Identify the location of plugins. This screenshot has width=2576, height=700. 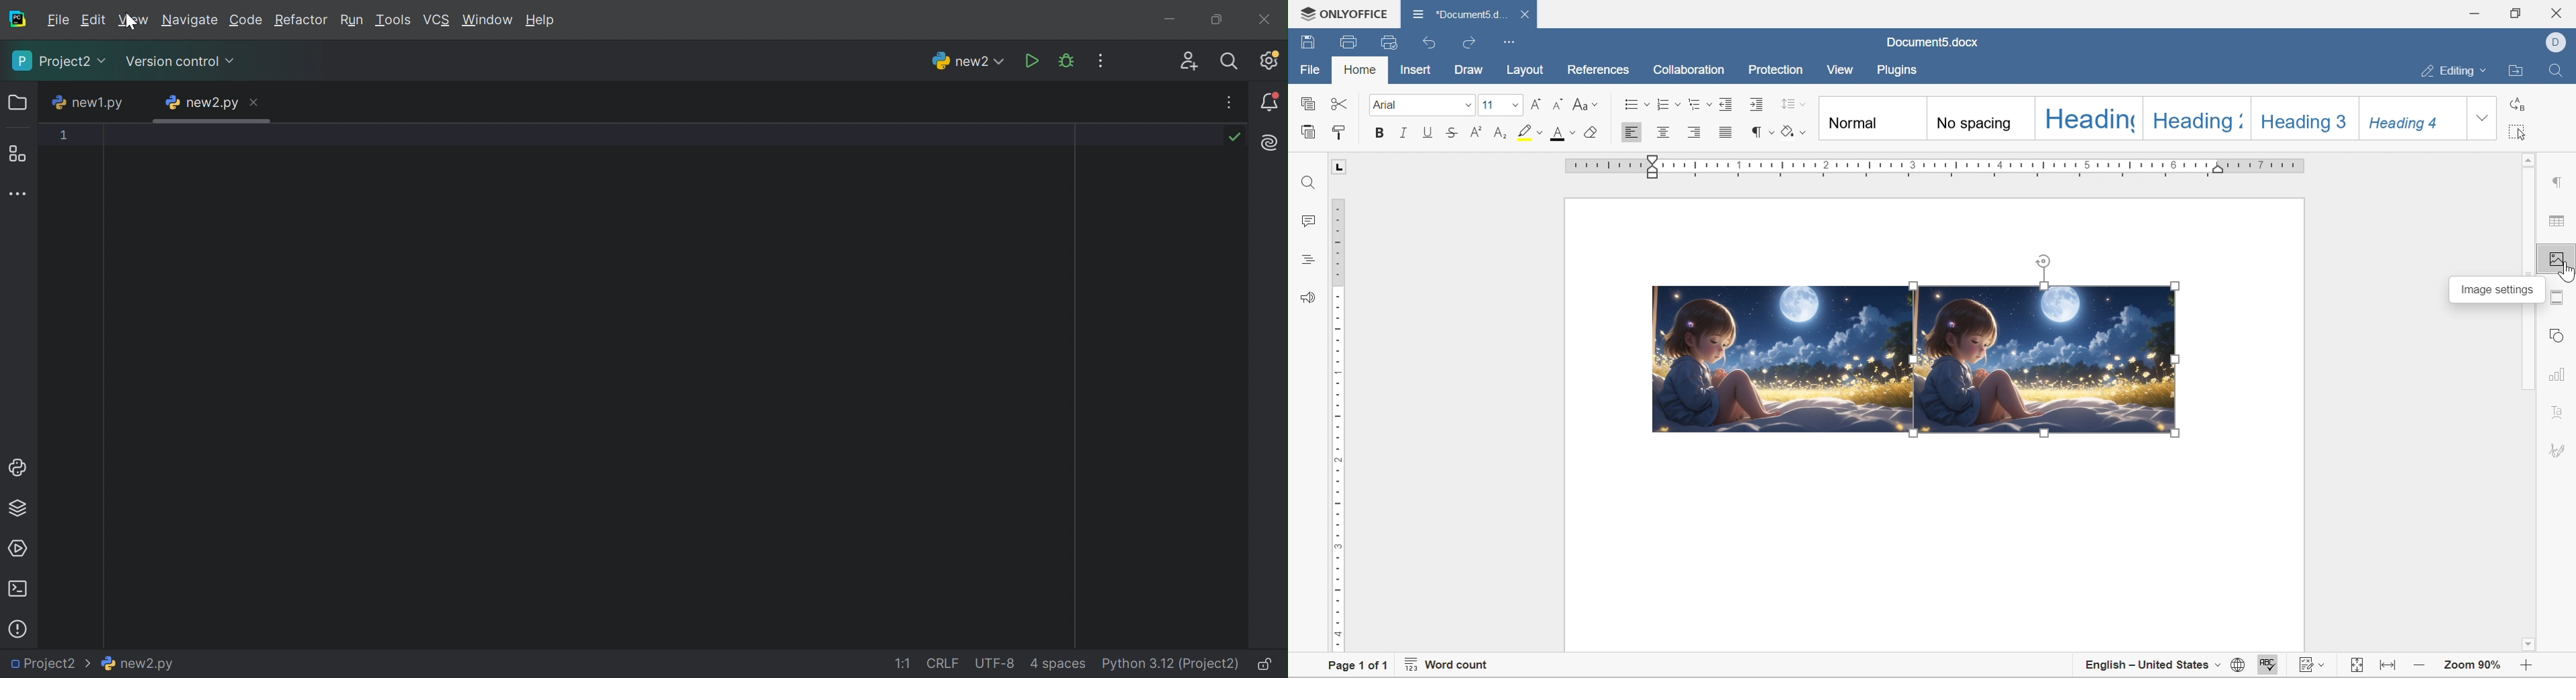
(1901, 70).